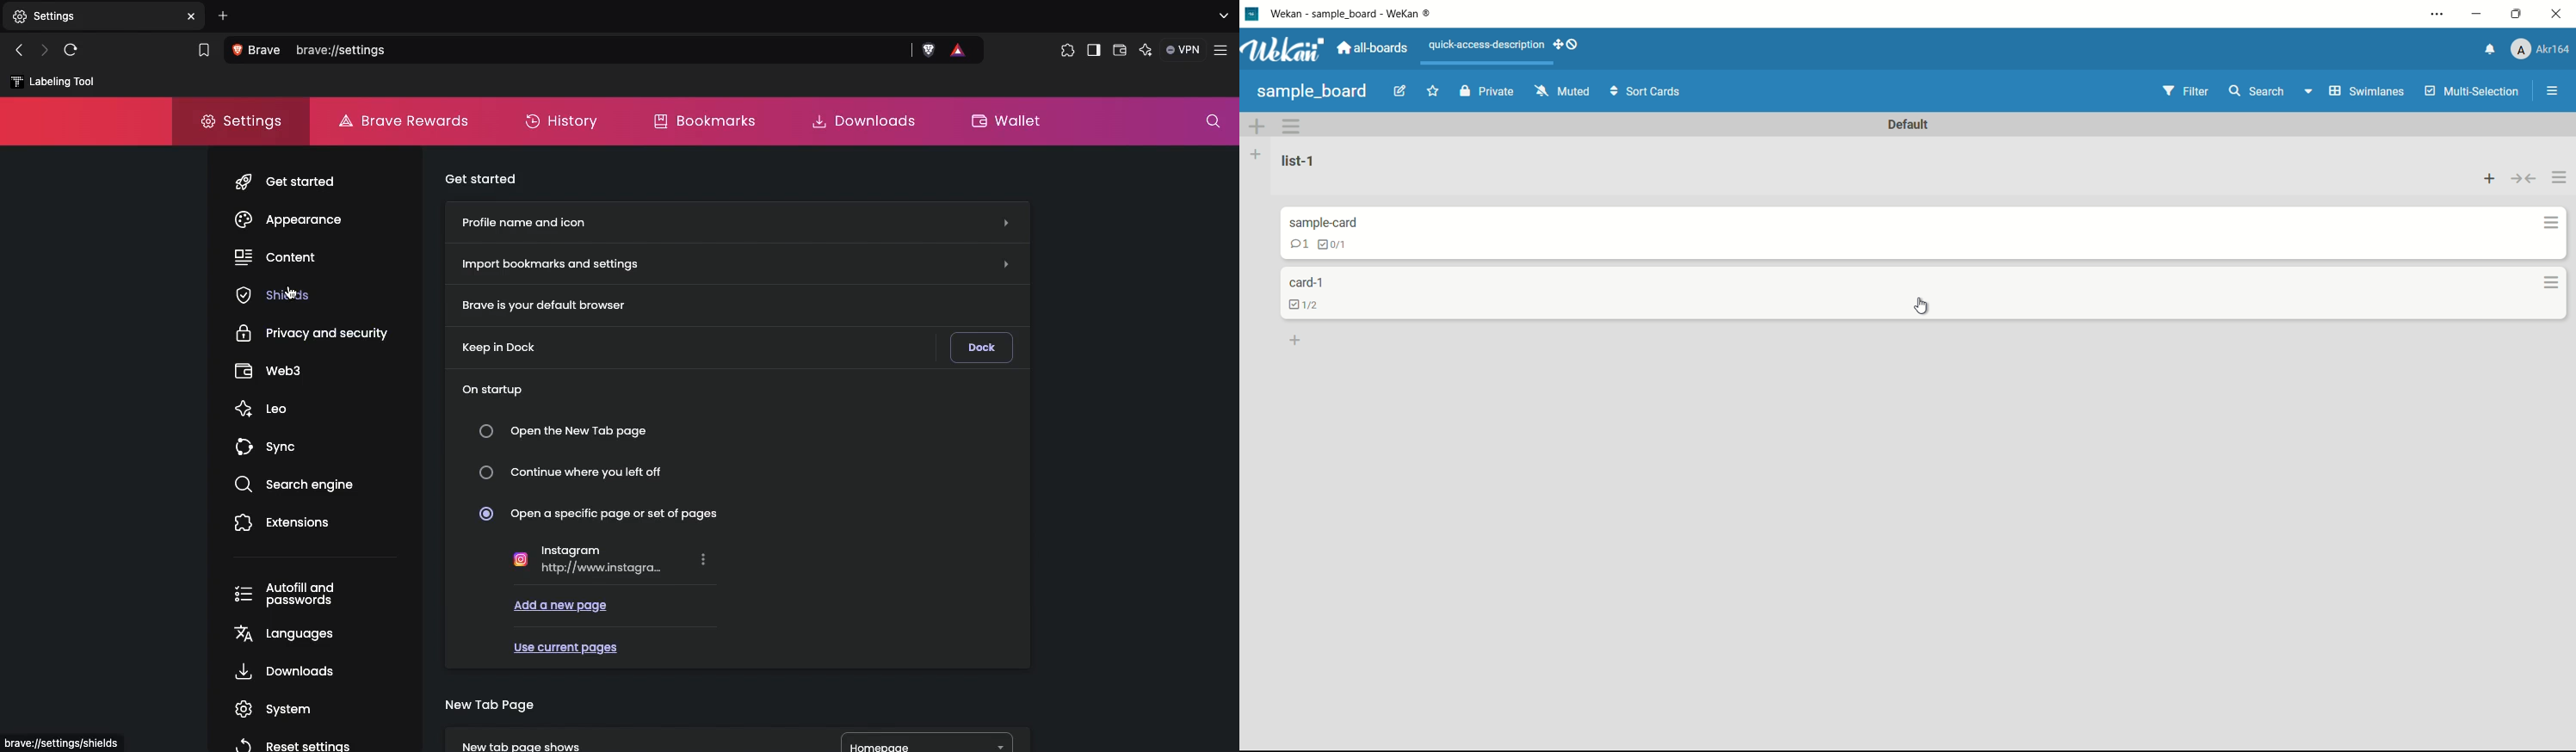 This screenshot has height=756, width=2576. Describe the element at coordinates (1358, 15) in the screenshot. I see `Wekan - sample board - weaken` at that location.